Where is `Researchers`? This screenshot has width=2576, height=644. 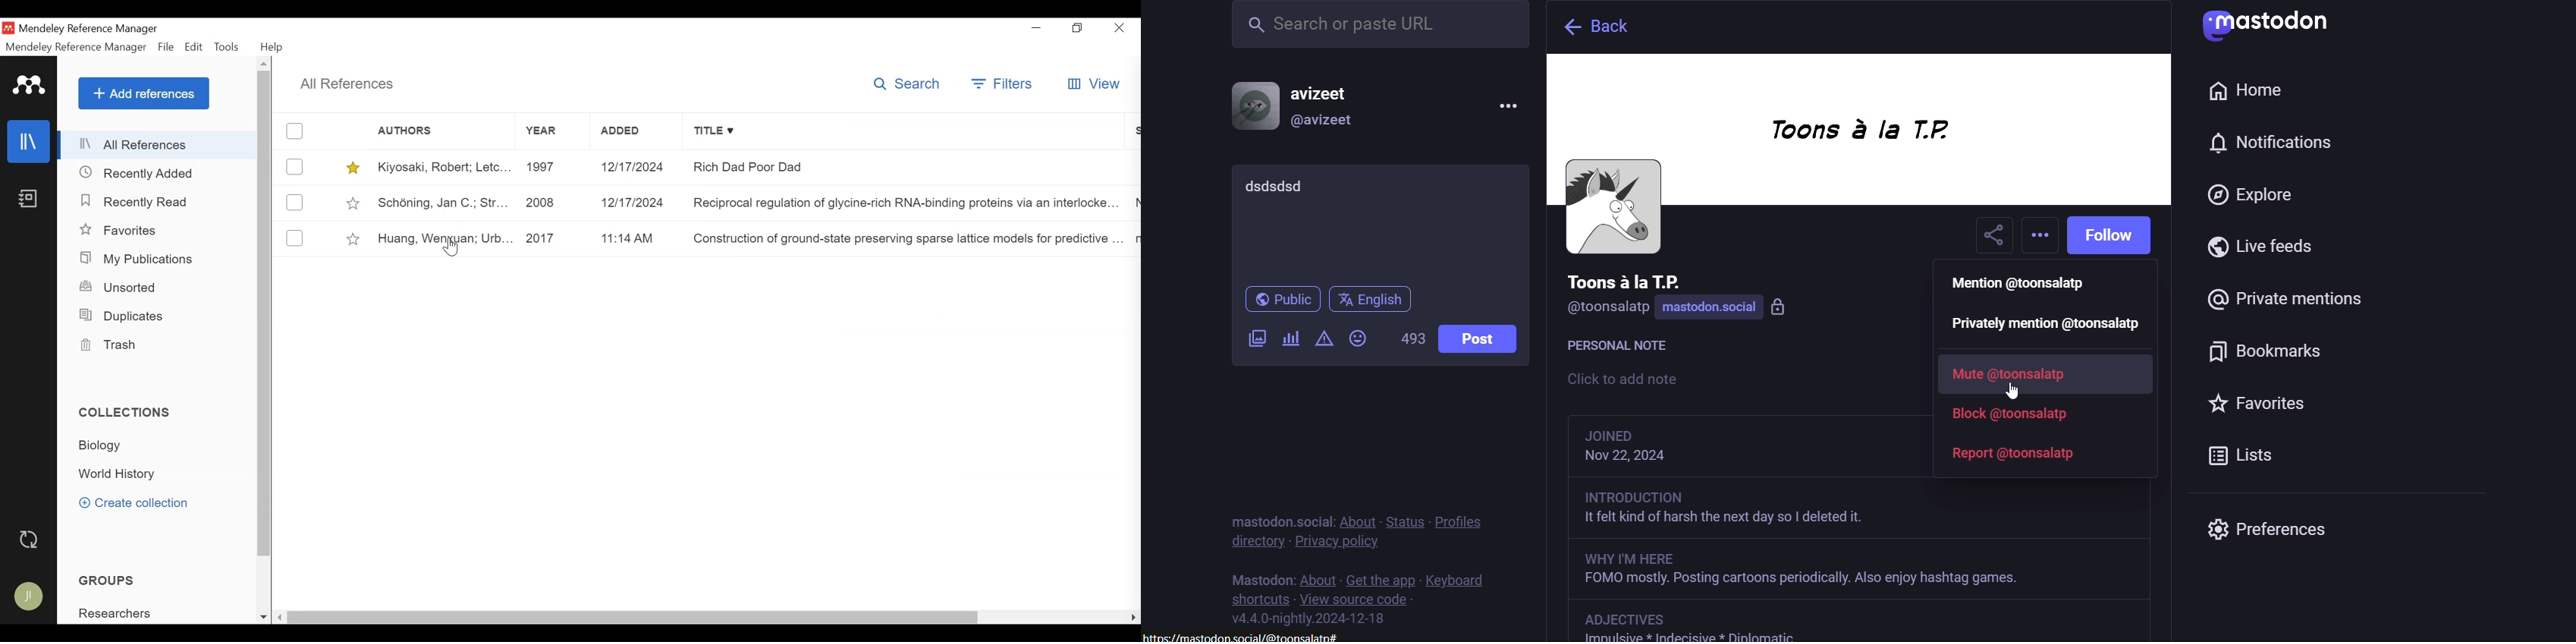
Researchers is located at coordinates (119, 613).